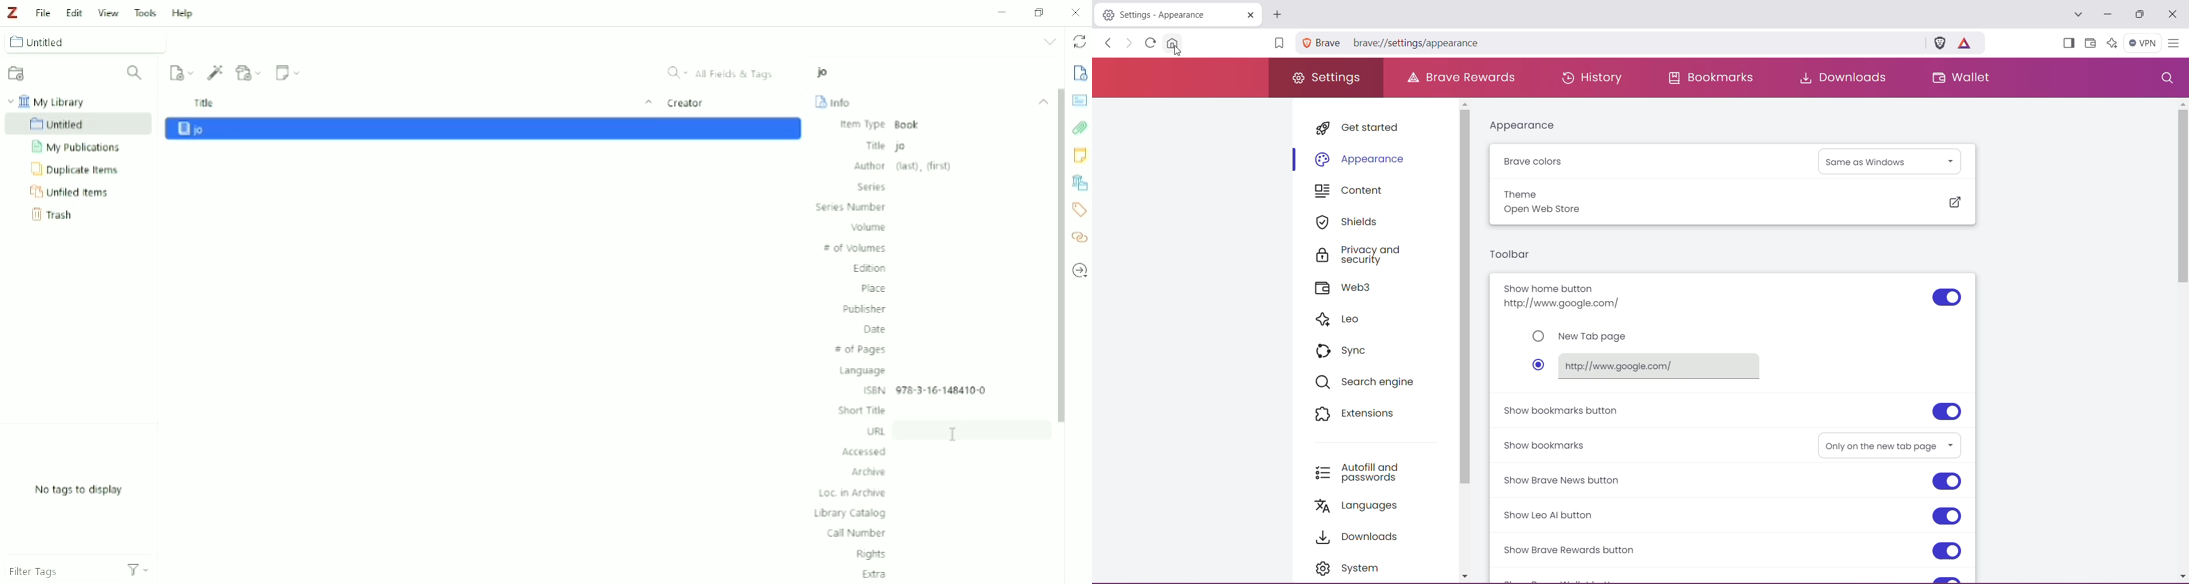 The height and width of the screenshot is (588, 2212). What do you see at coordinates (483, 129) in the screenshot?
I see `jo` at bounding box center [483, 129].